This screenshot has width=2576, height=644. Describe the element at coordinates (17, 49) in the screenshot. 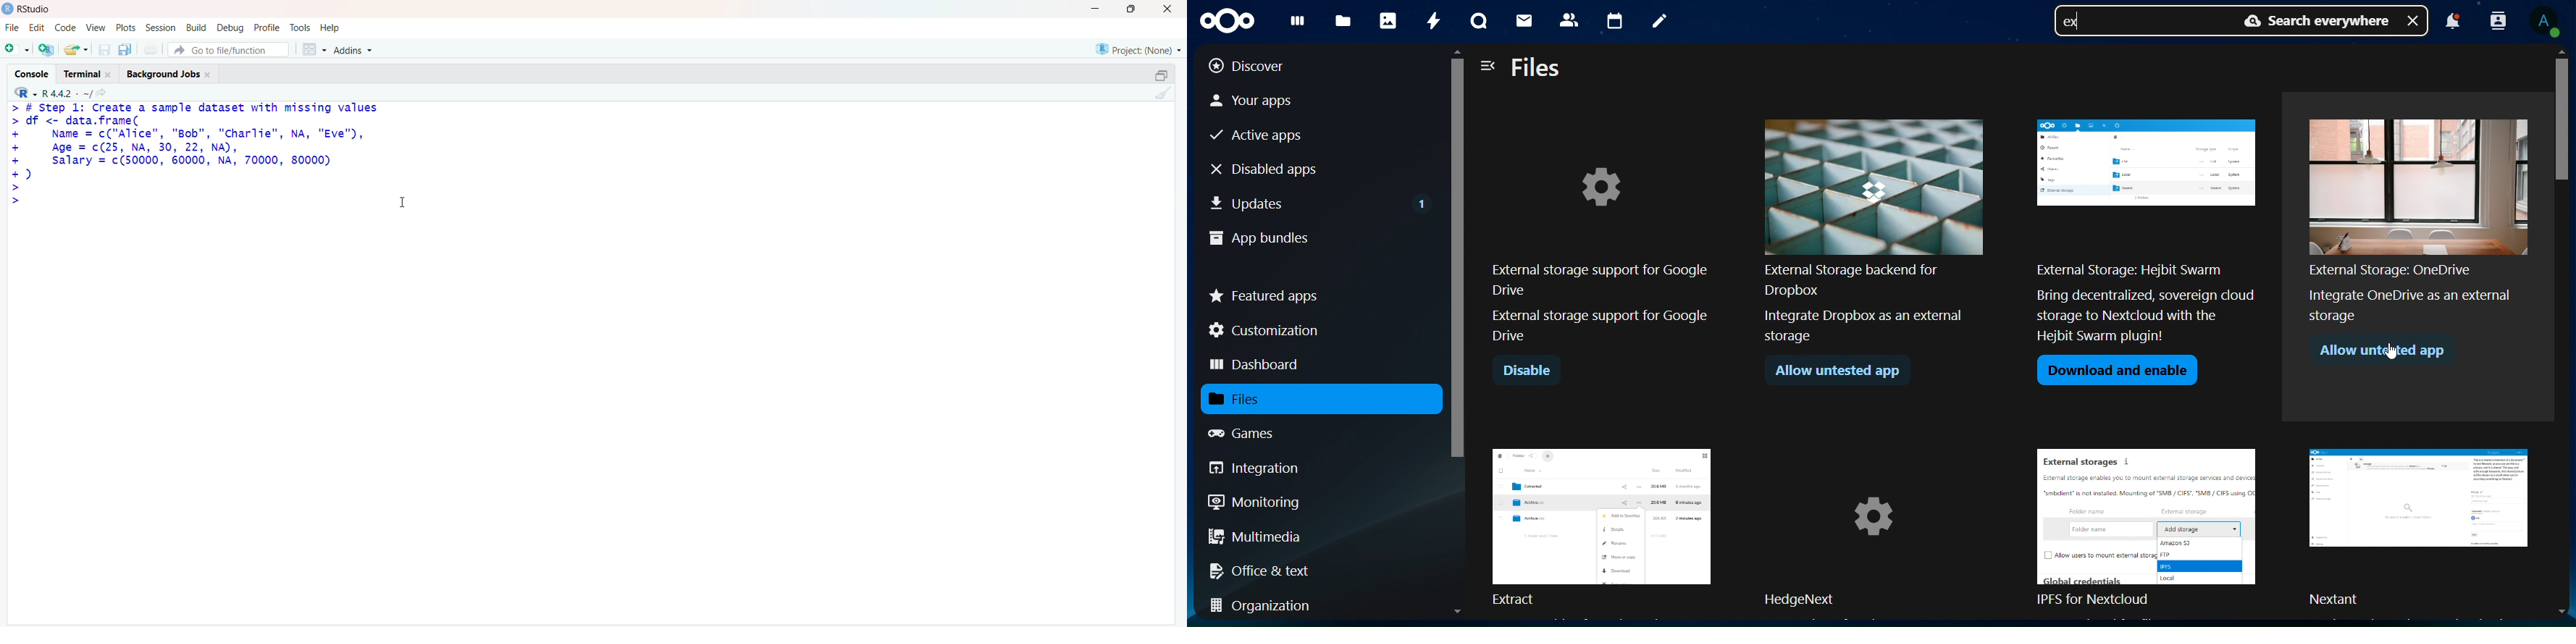

I see `New File` at that location.